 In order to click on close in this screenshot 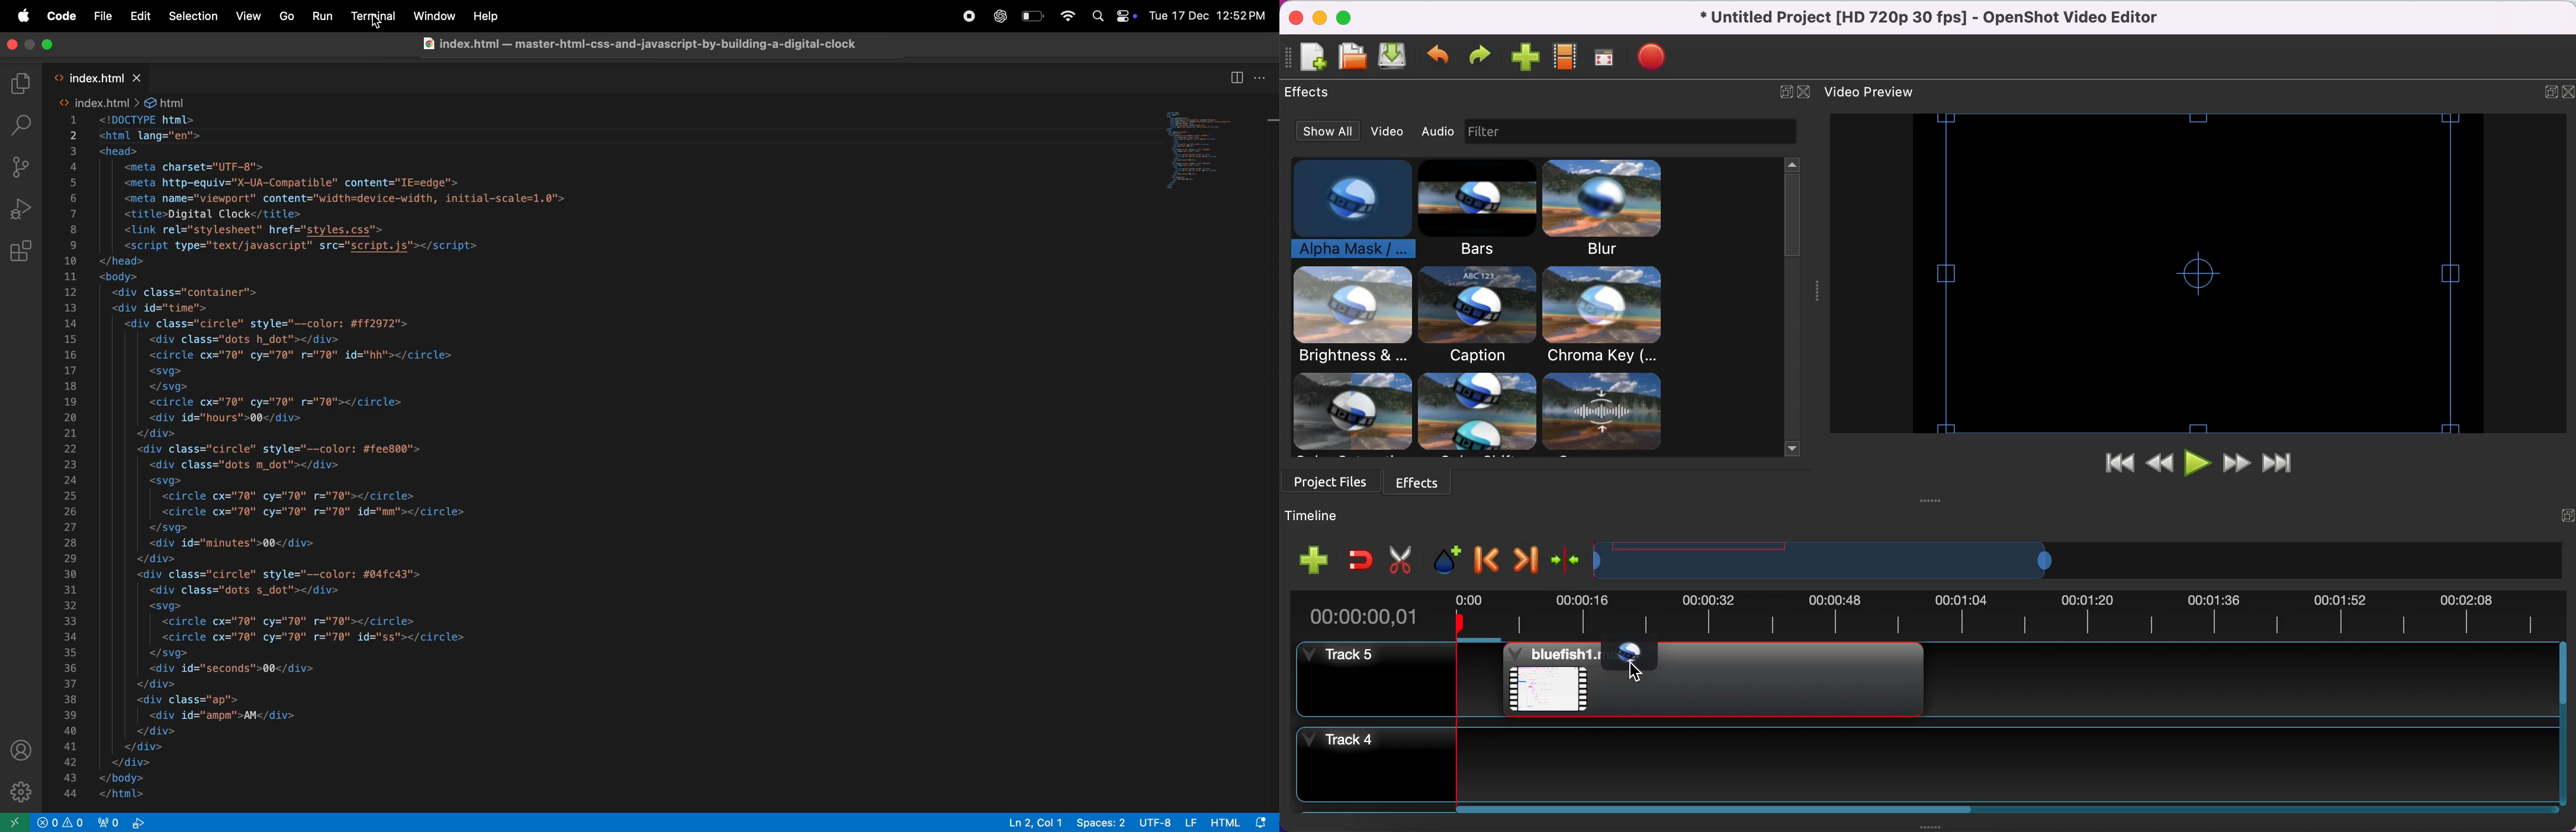, I will do `click(44, 46)`.